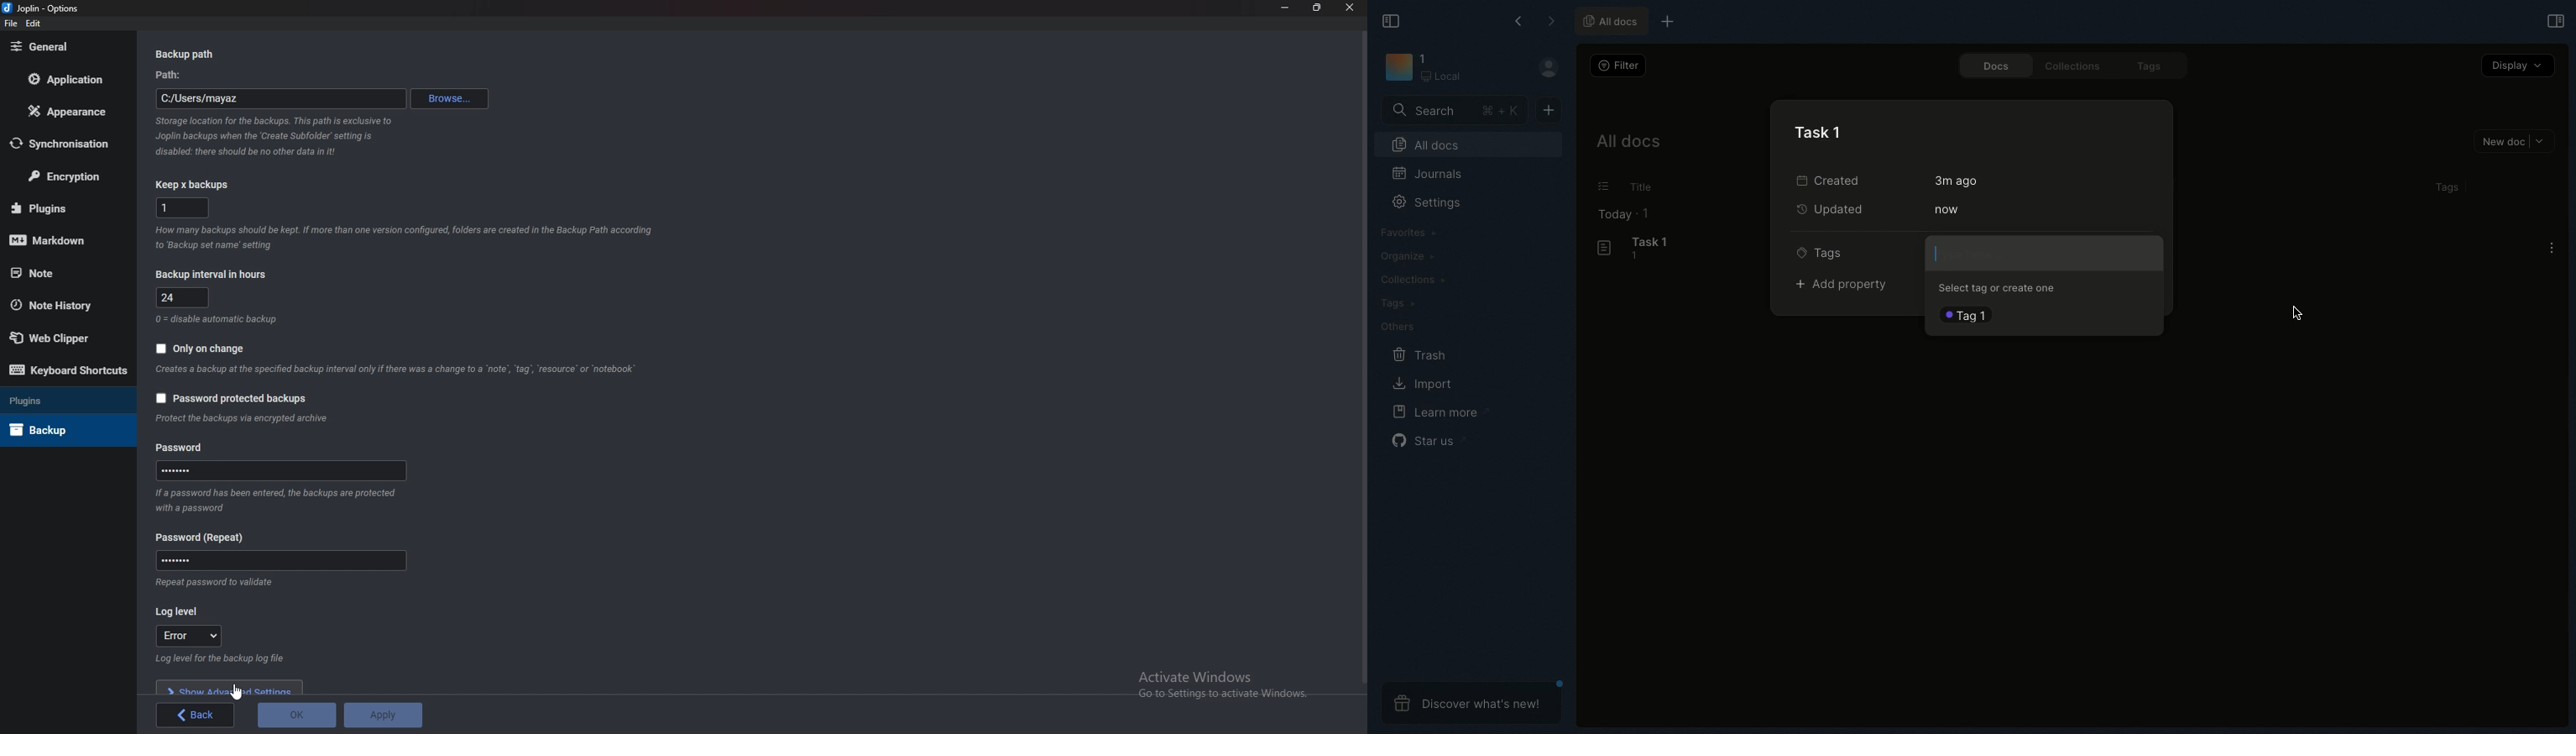  What do you see at coordinates (221, 658) in the screenshot?
I see `info` at bounding box center [221, 658].